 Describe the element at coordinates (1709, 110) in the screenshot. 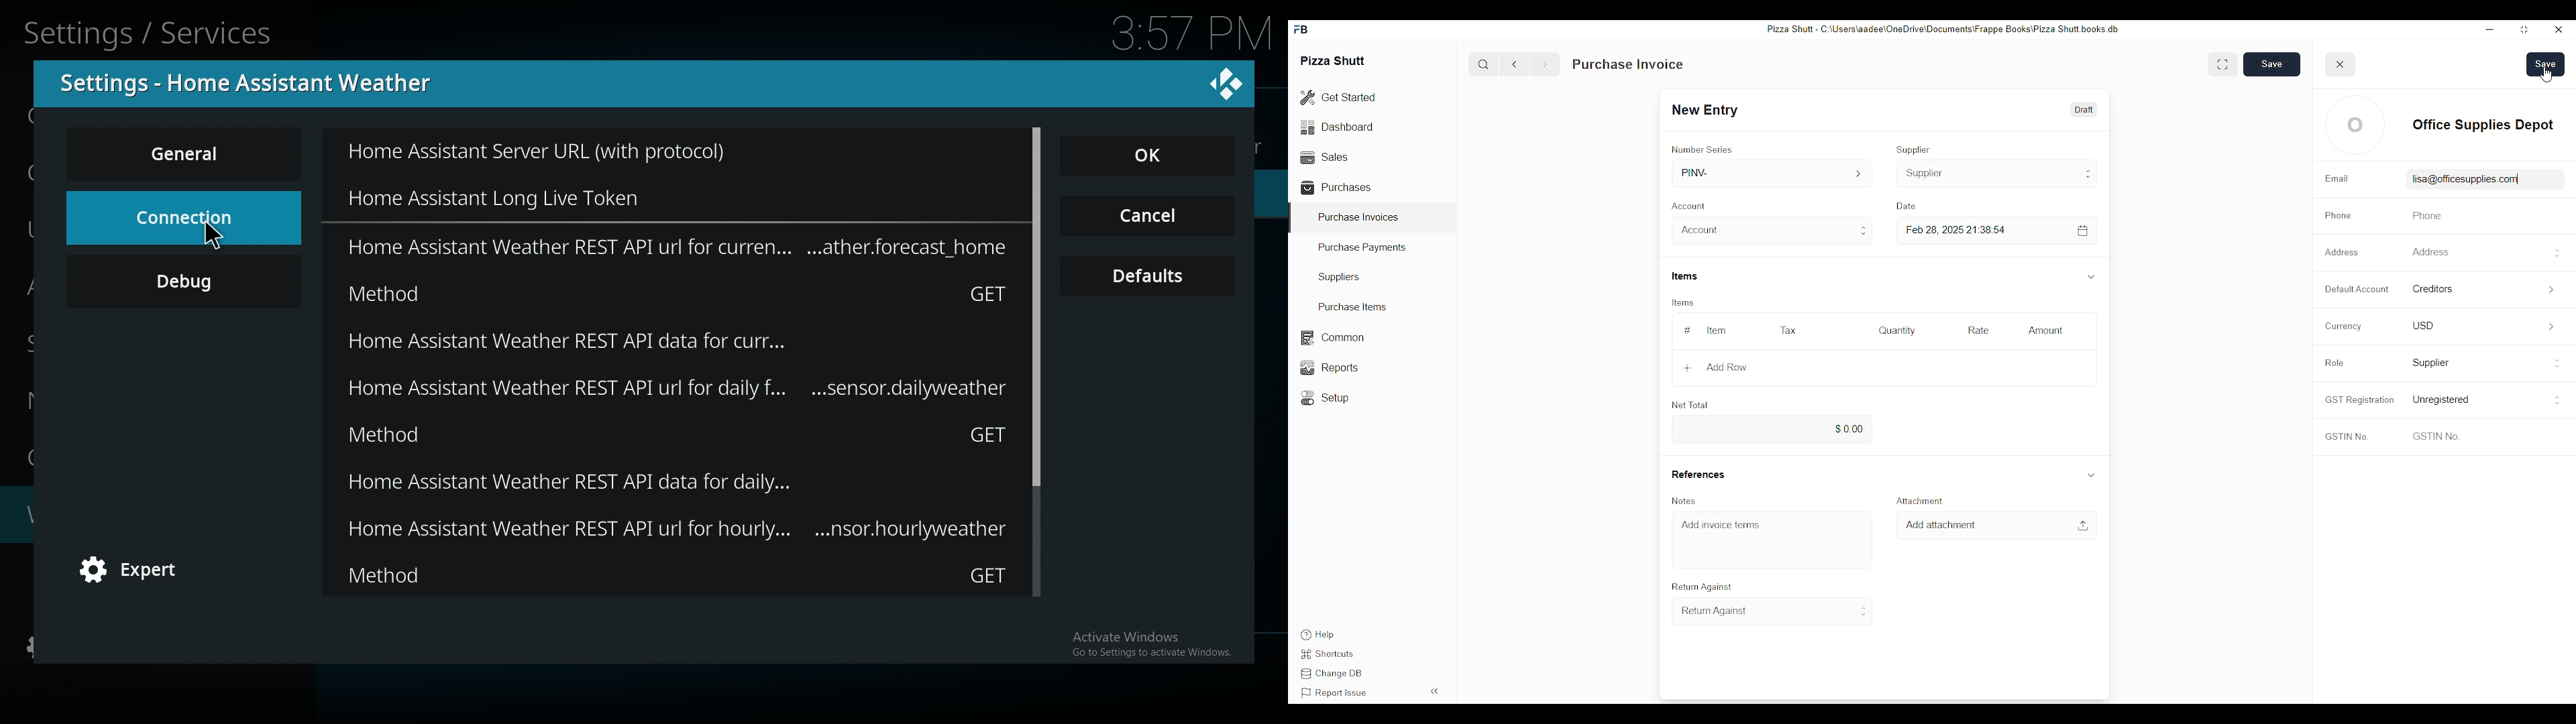

I see `New Entry` at that location.